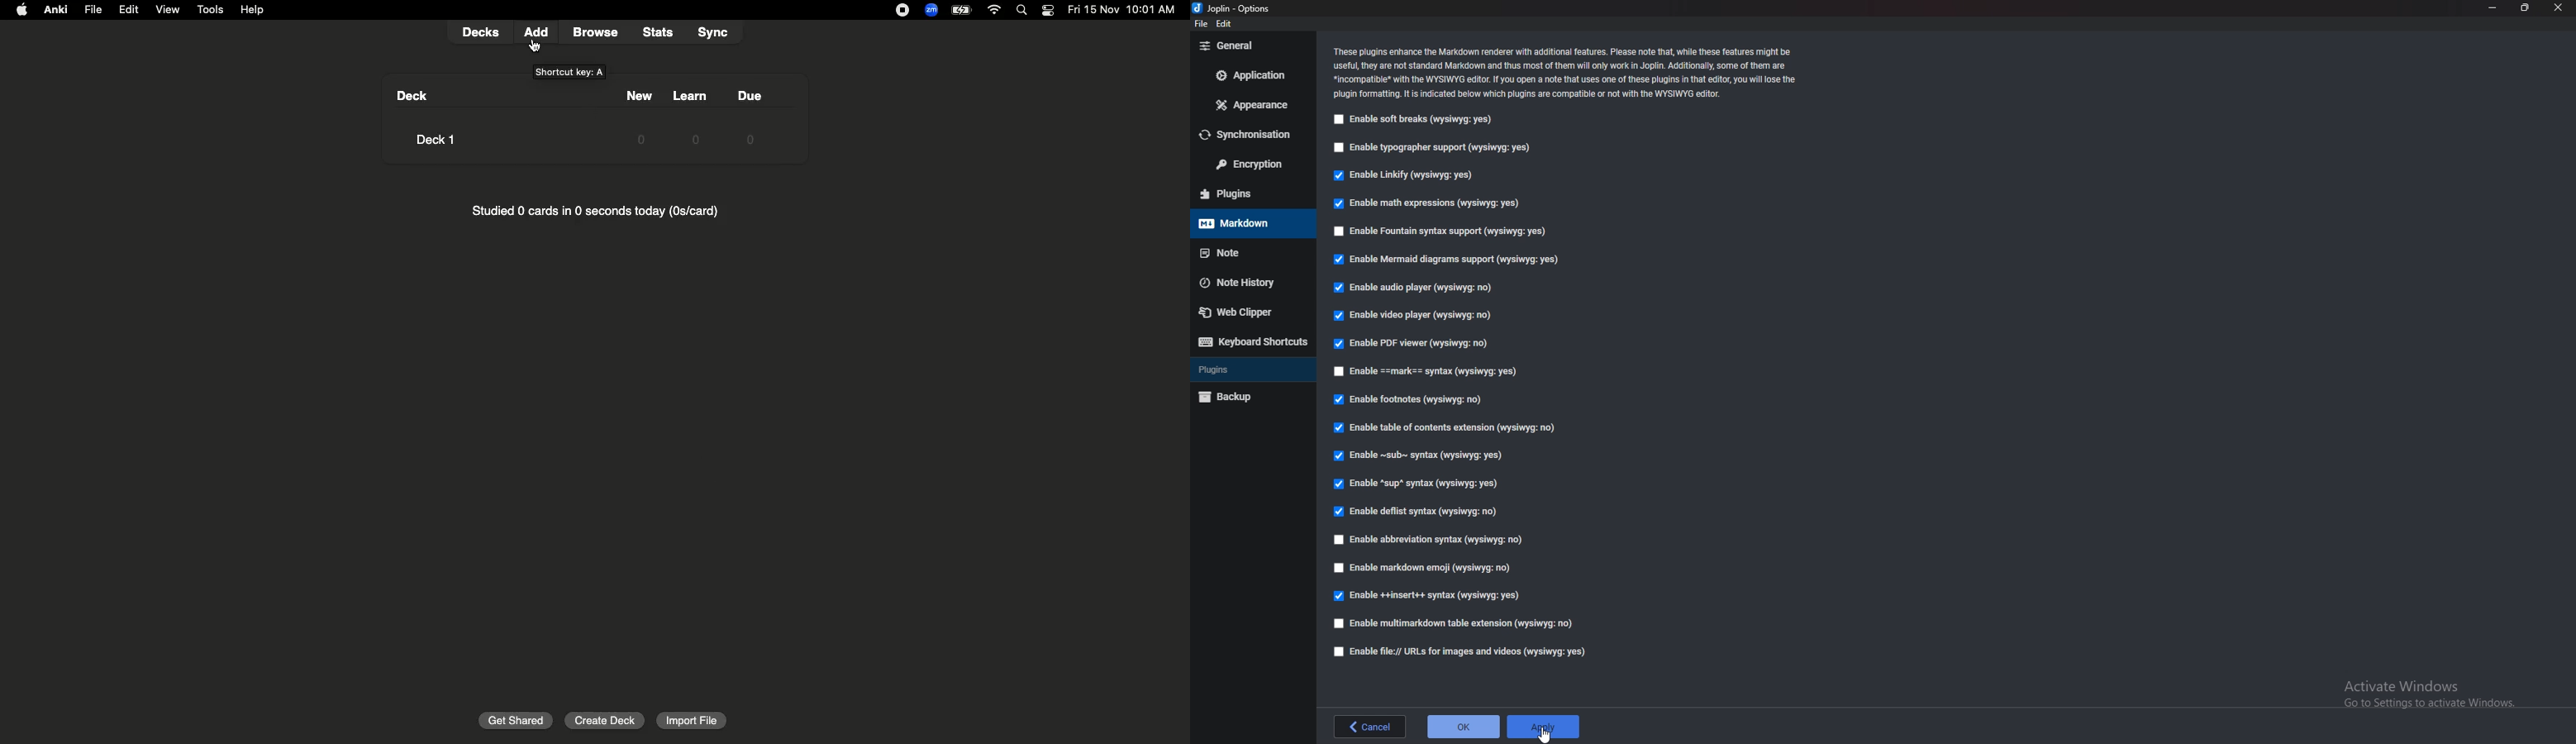  Describe the element at coordinates (608, 214) in the screenshot. I see `Studied 0 cards in 0 seconds` at that location.